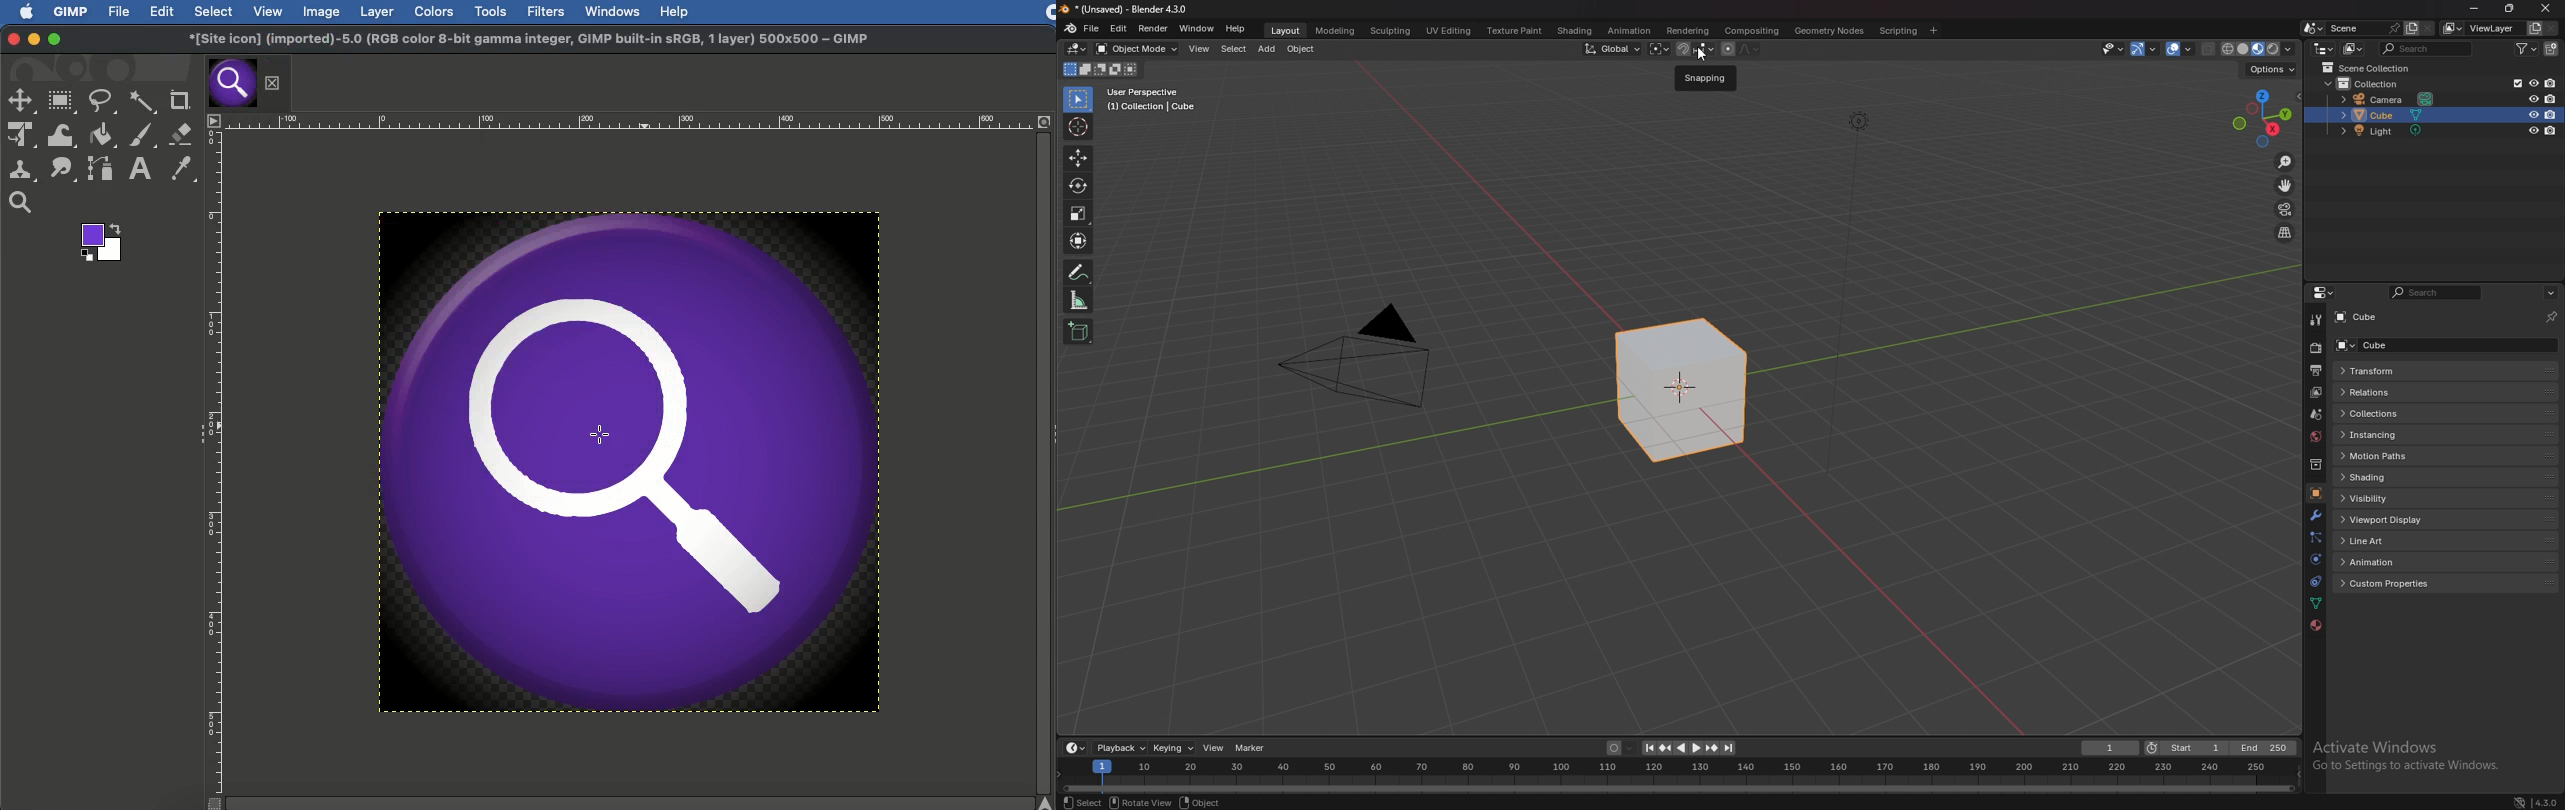 This screenshot has width=2576, height=812. Describe the element at coordinates (2553, 28) in the screenshot. I see `remove view layer` at that location.